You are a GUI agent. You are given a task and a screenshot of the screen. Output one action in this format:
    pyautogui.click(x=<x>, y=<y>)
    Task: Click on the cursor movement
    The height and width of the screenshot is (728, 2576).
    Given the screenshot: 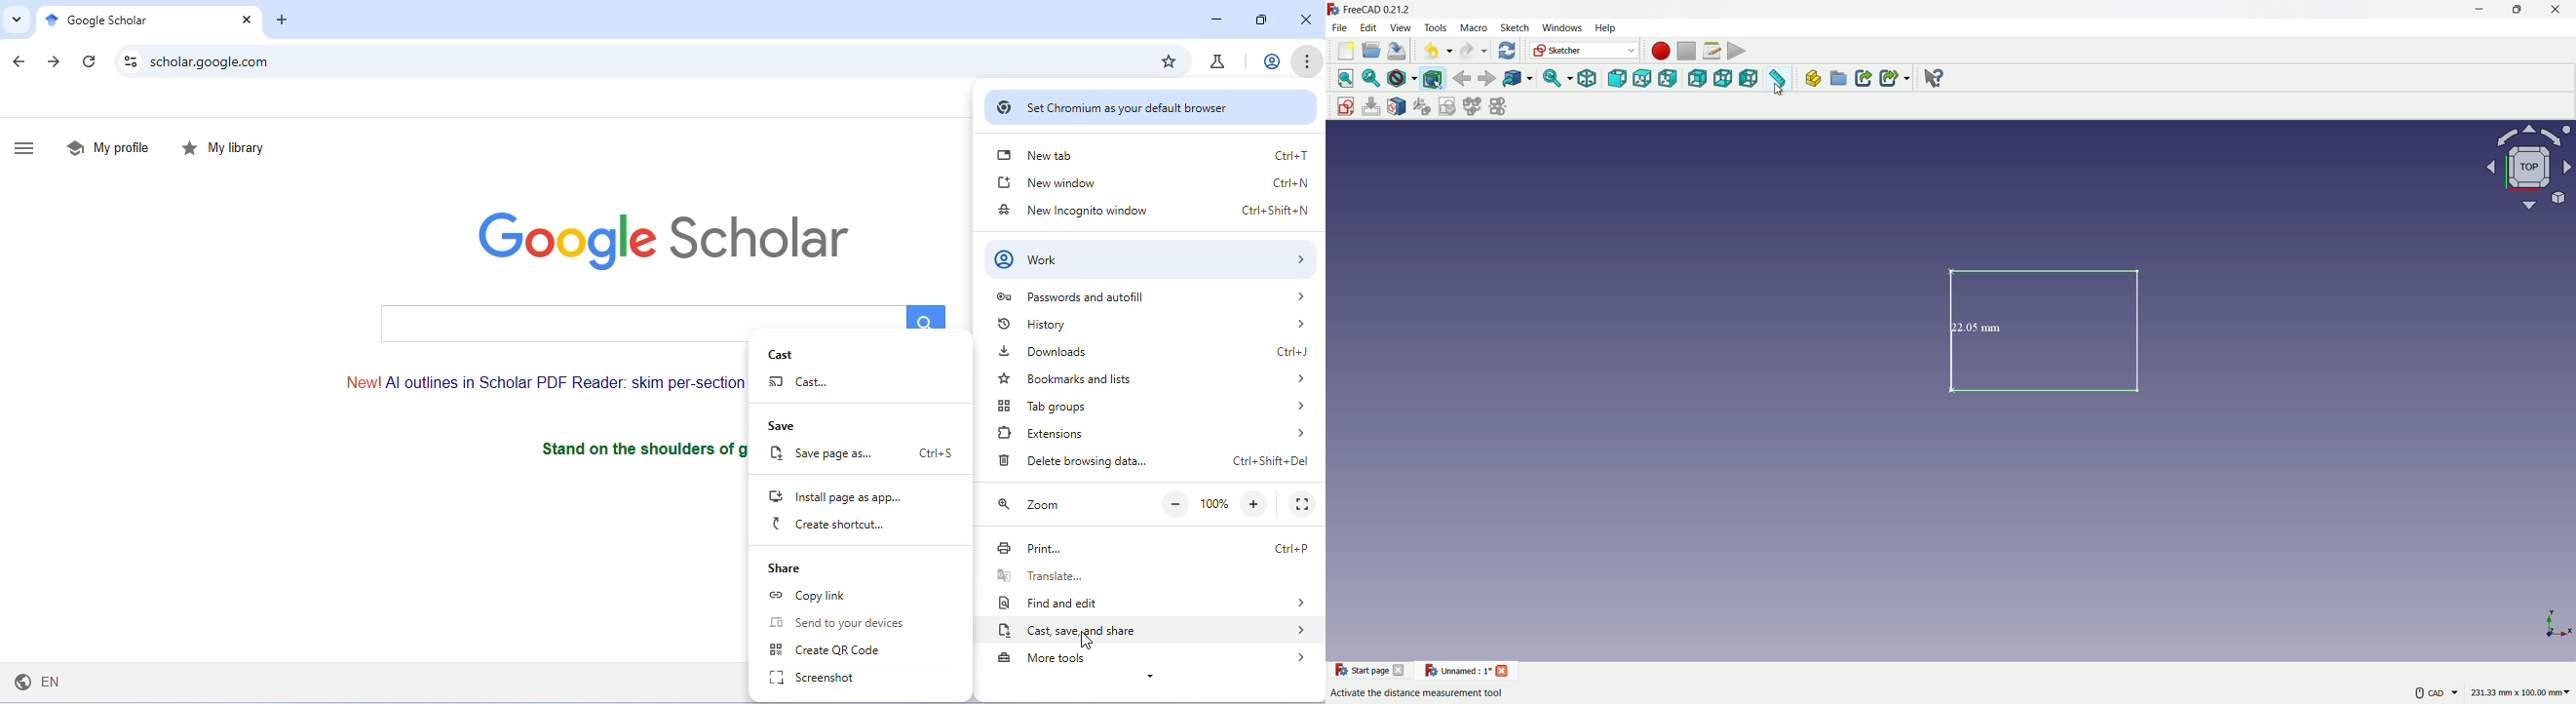 What is the action you would take?
    pyautogui.click(x=1089, y=639)
    